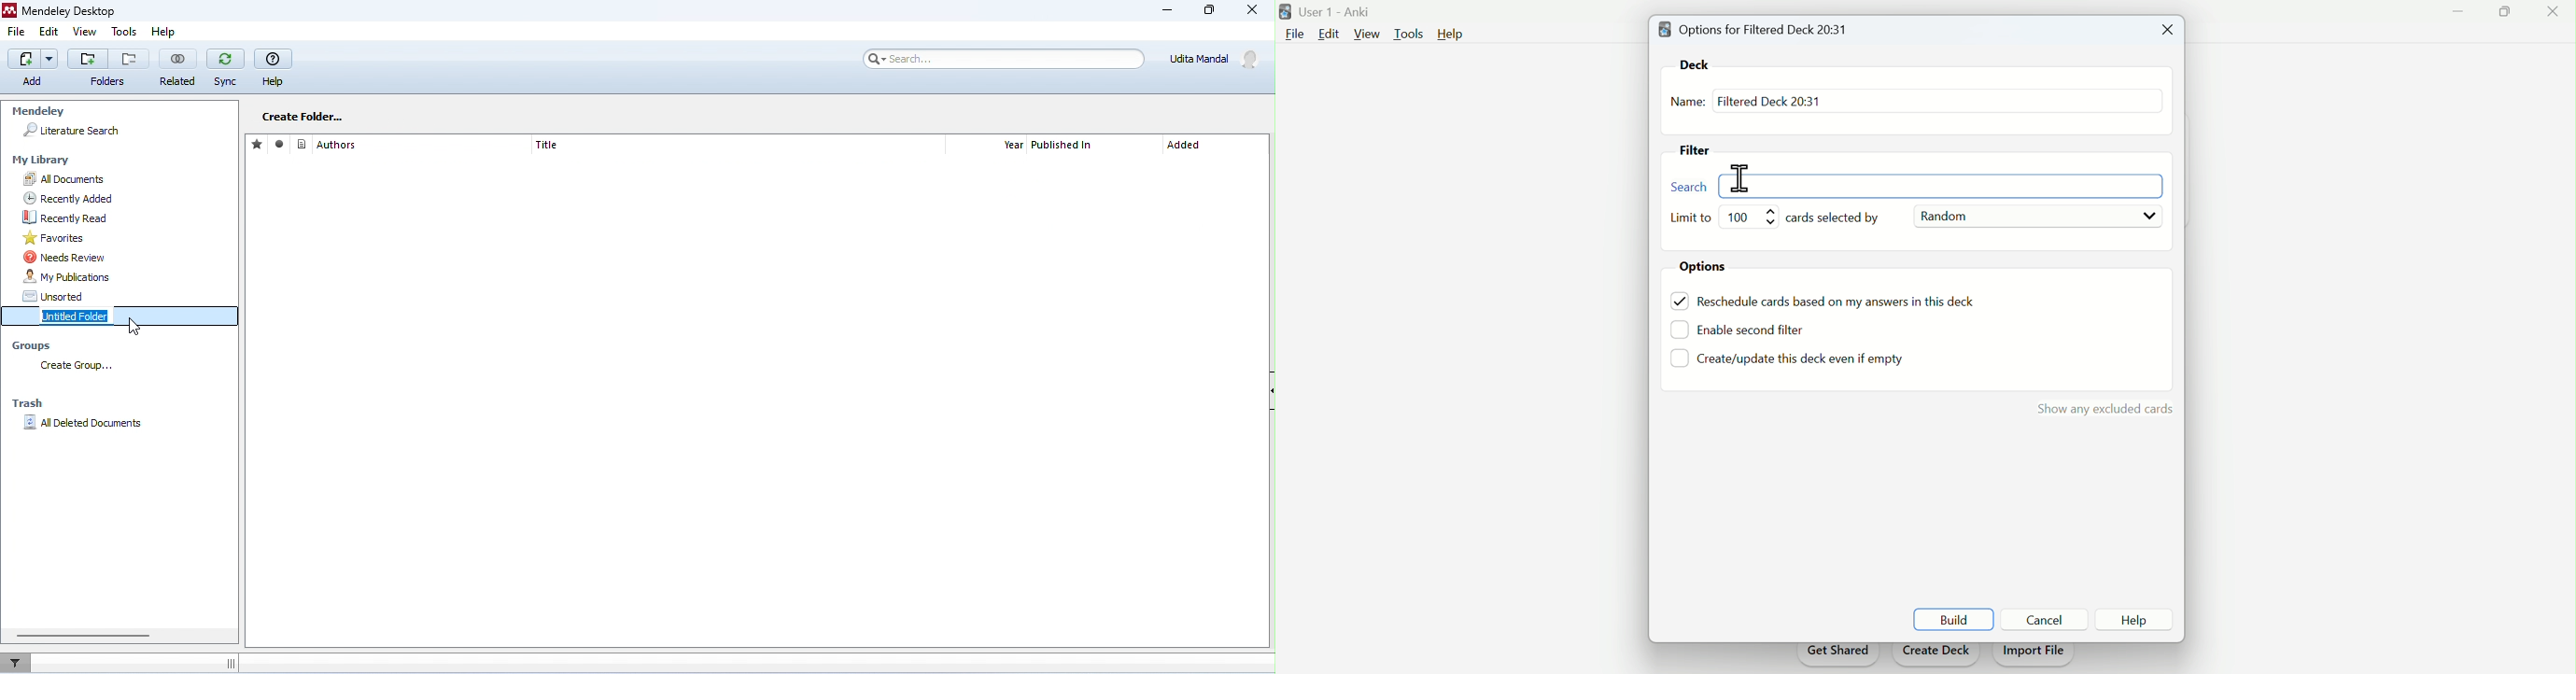  What do you see at coordinates (2550, 14) in the screenshot?
I see `Close` at bounding box center [2550, 14].